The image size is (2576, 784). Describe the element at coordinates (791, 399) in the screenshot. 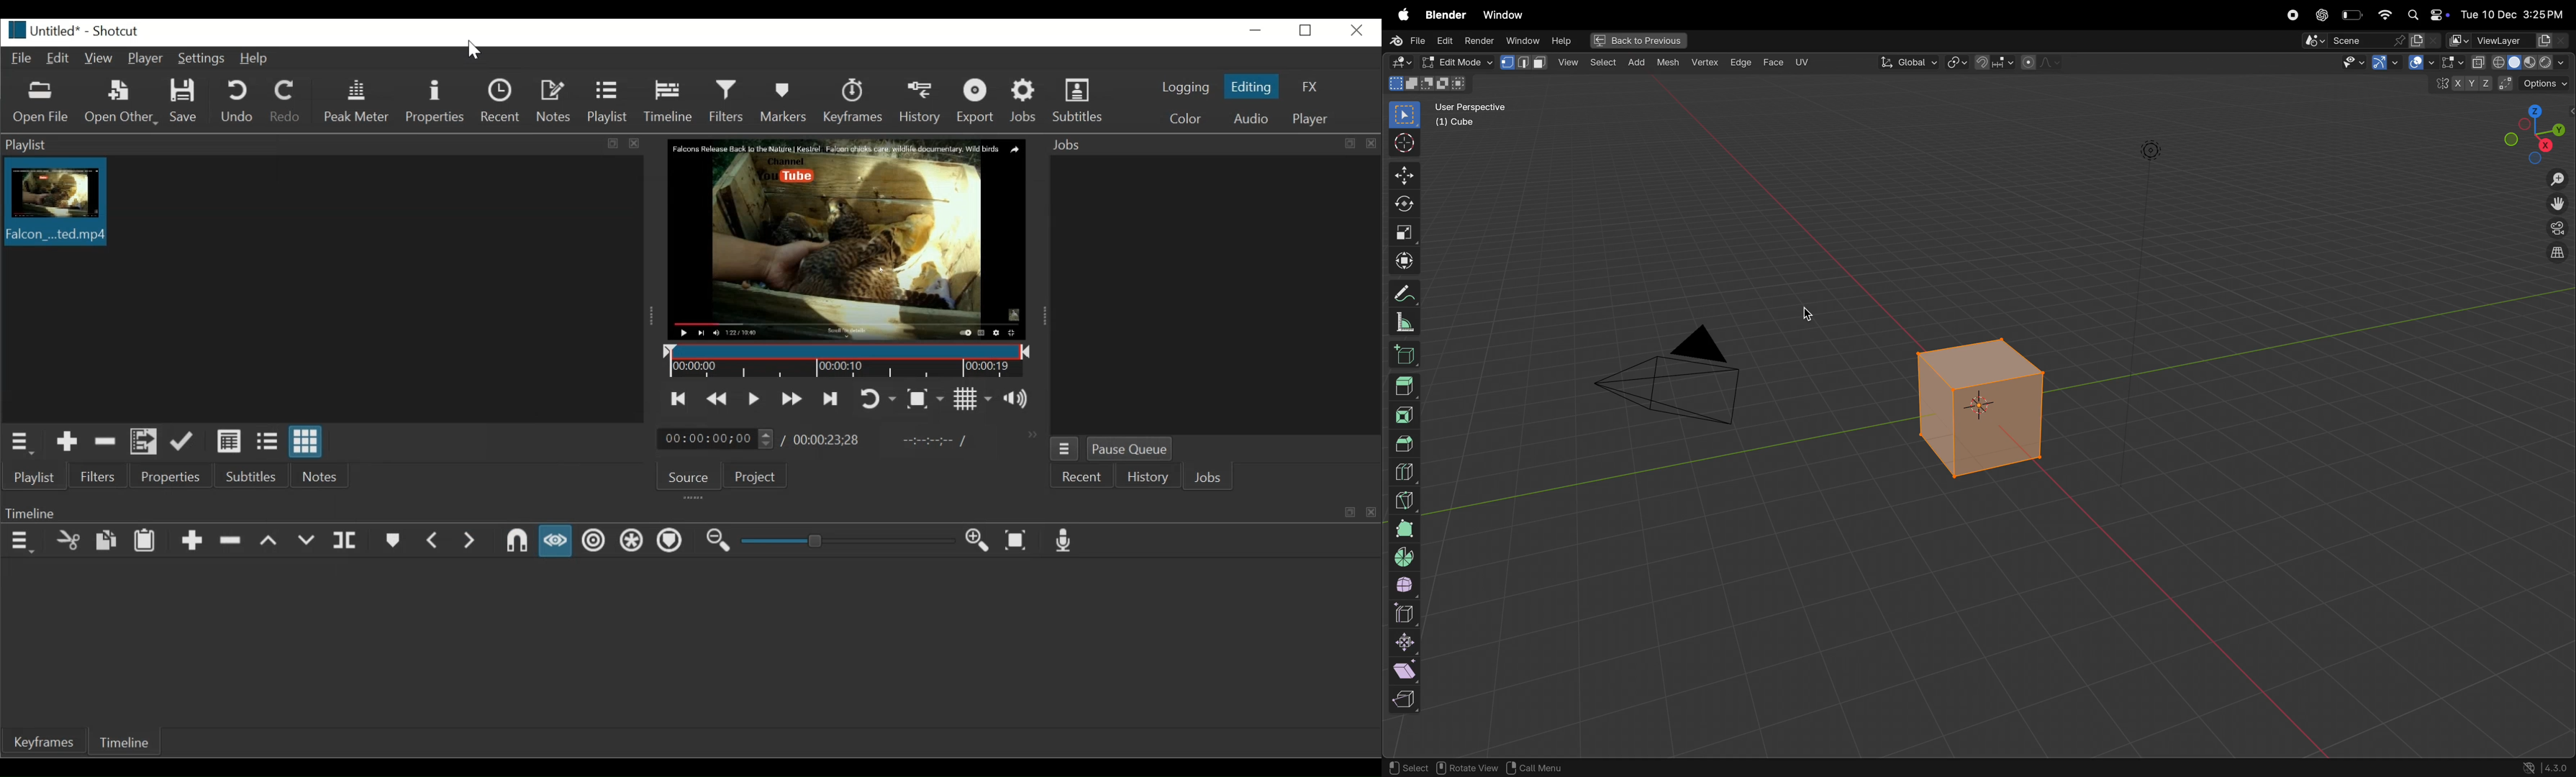

I see `Play quickly forward` at that location.